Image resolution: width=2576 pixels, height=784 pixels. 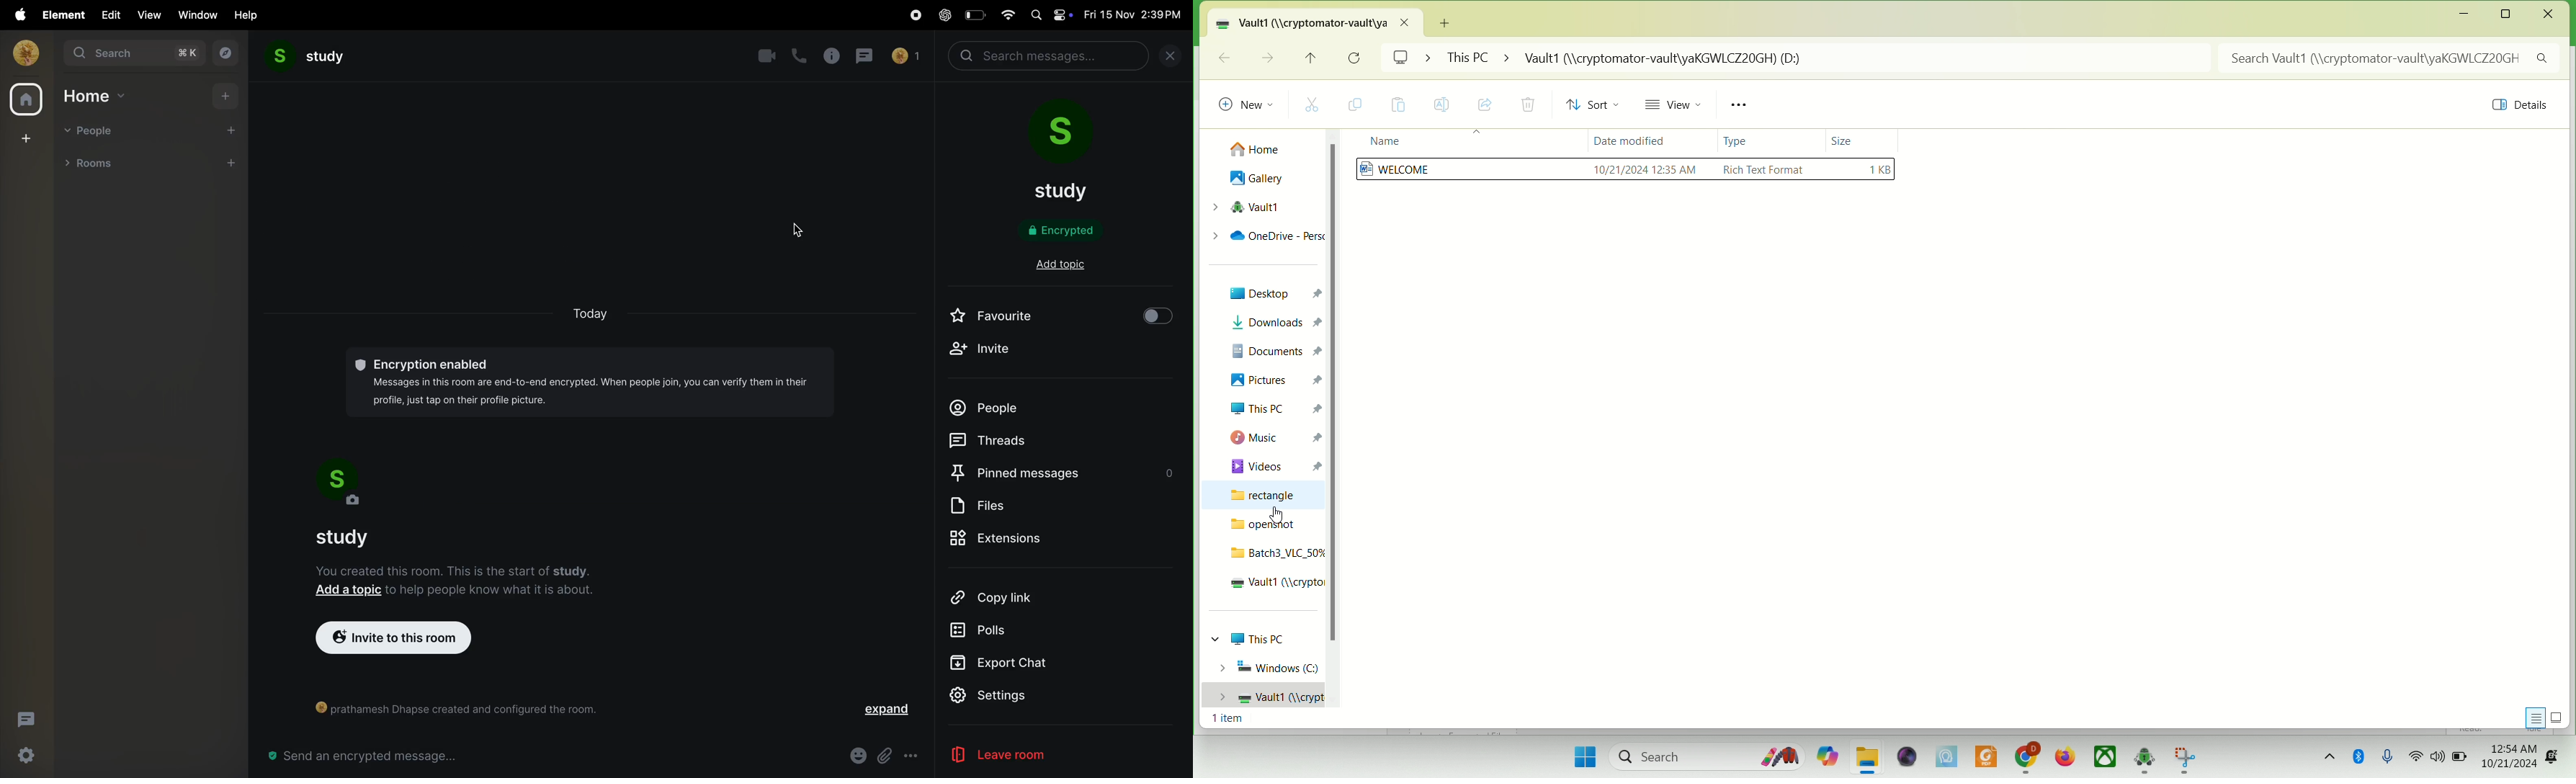 What do you see at coordinates (26, 101) in the screenshot?
I see `home ` at bounding box center [26, 101].